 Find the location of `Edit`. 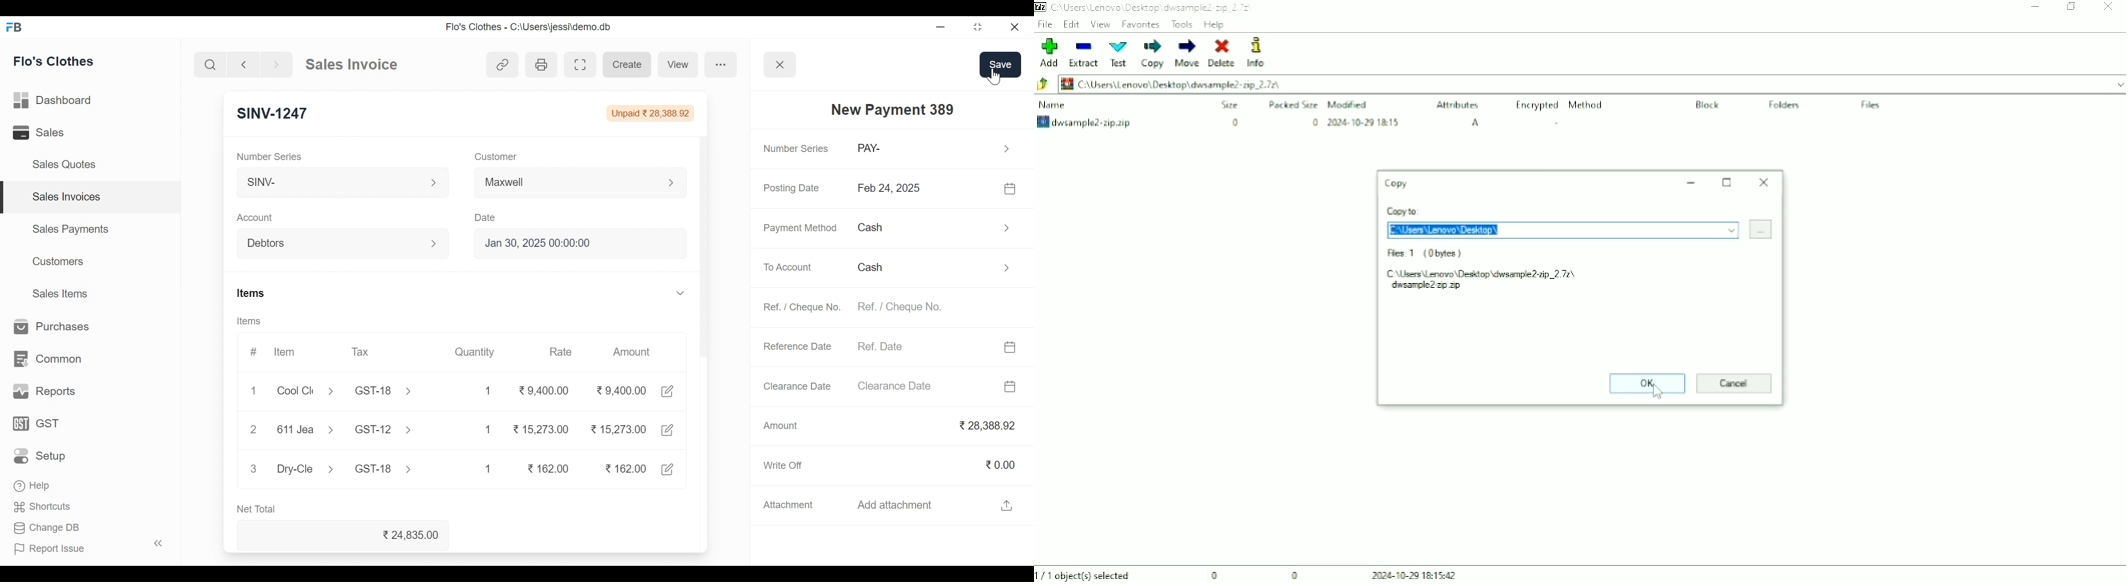

Edit is located at coordinates (670, 468).